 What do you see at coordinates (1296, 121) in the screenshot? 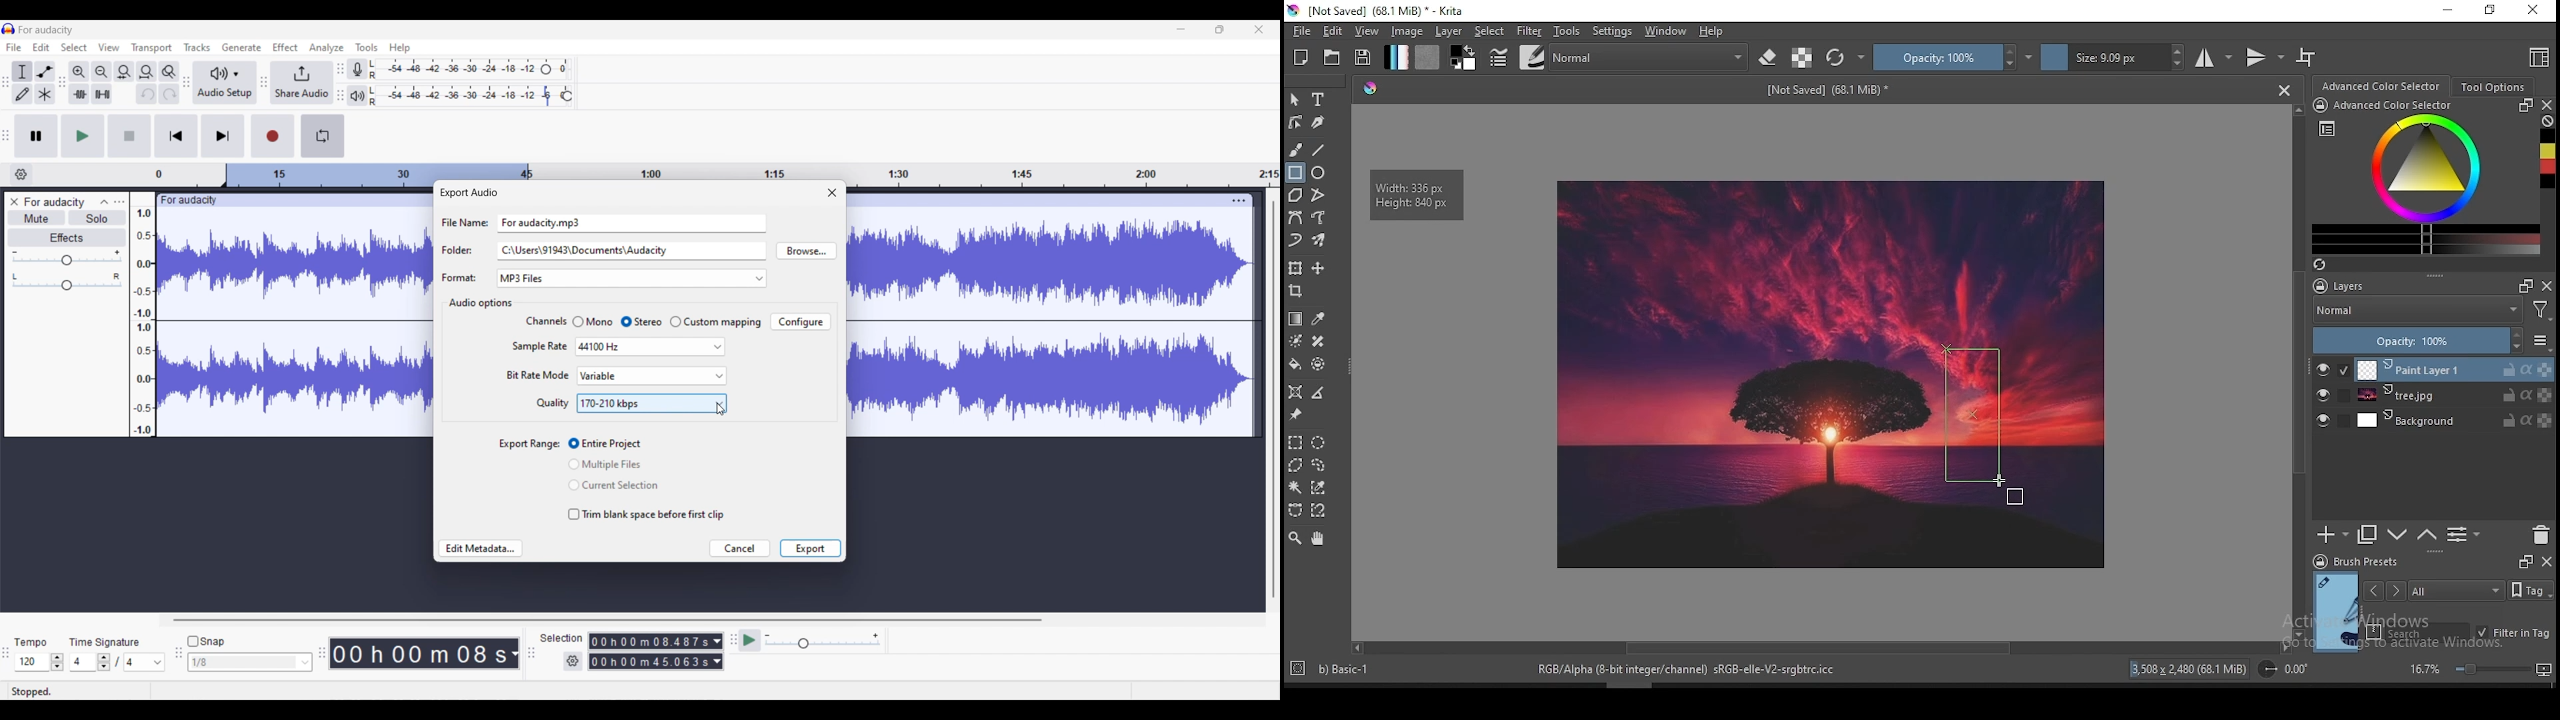
I see `edit shapes tool` at bounding box center [1296, 121].